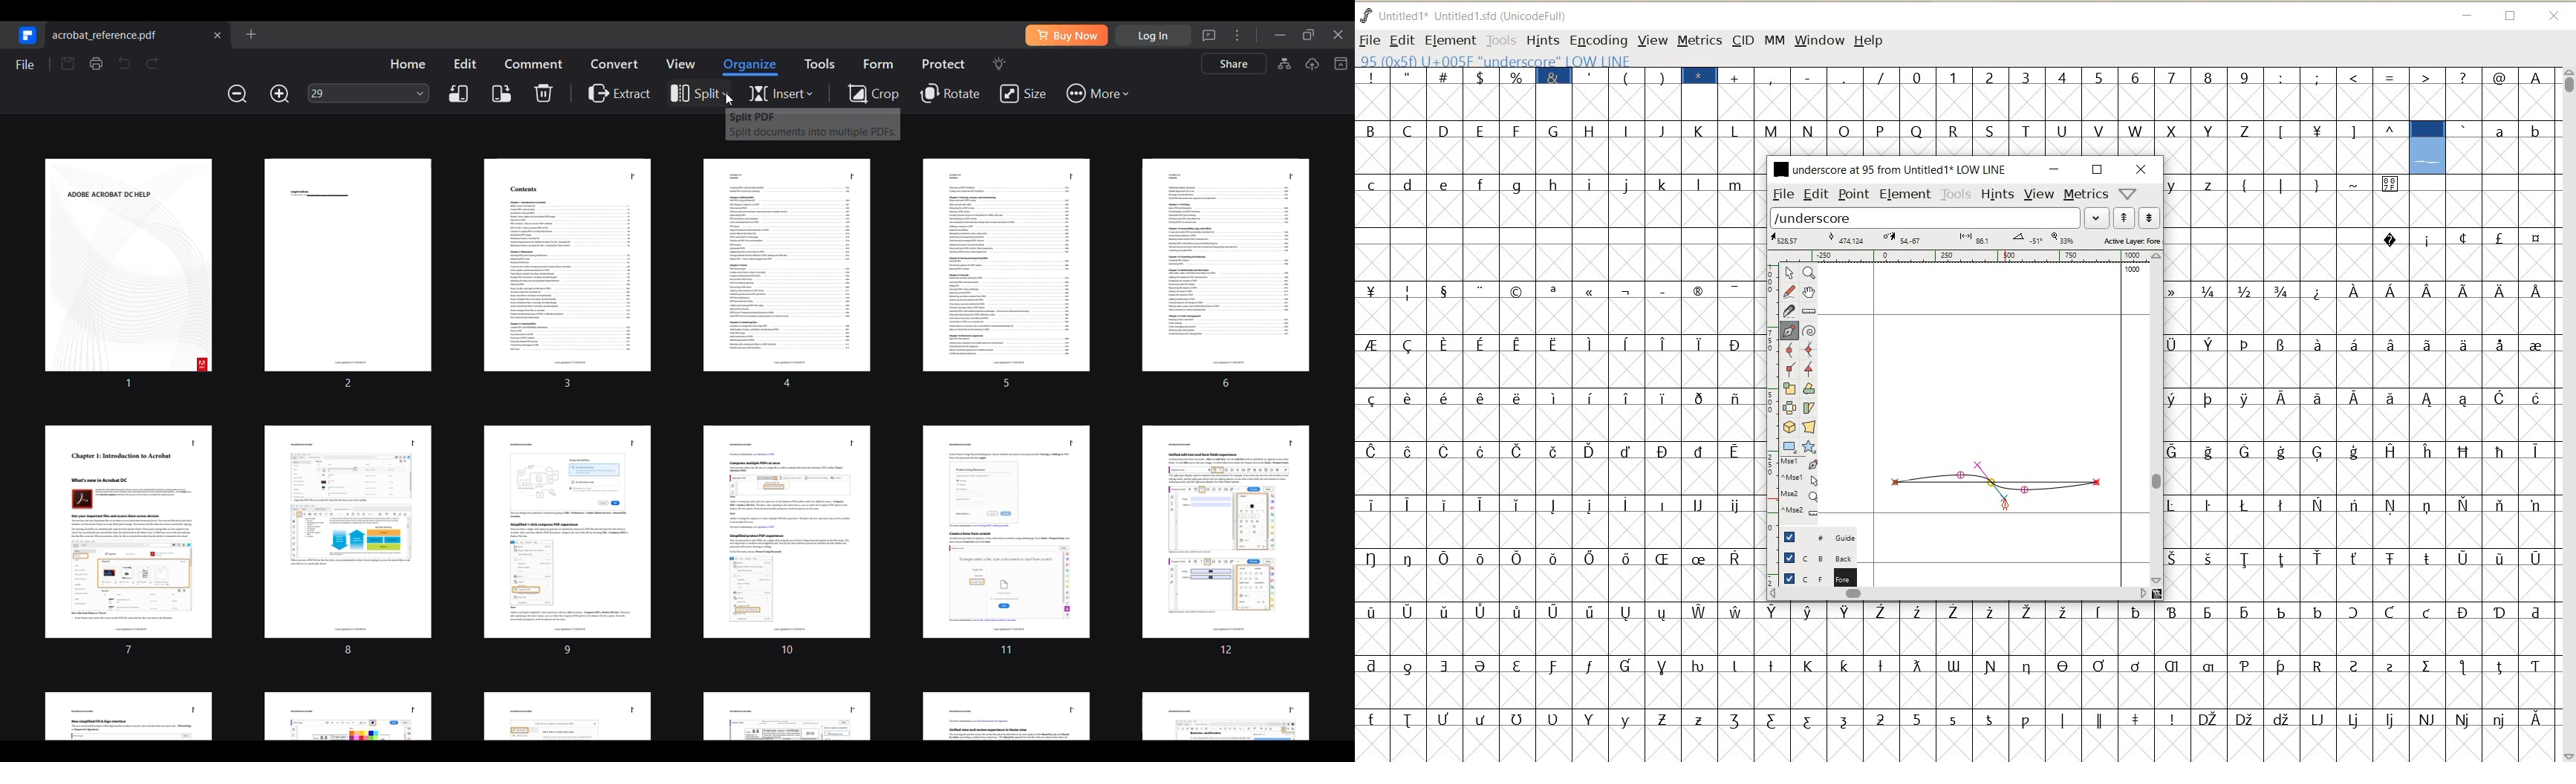  Describe the element at coordinates (1997, 194) in the screenshot. I see `HINTS` at that location.